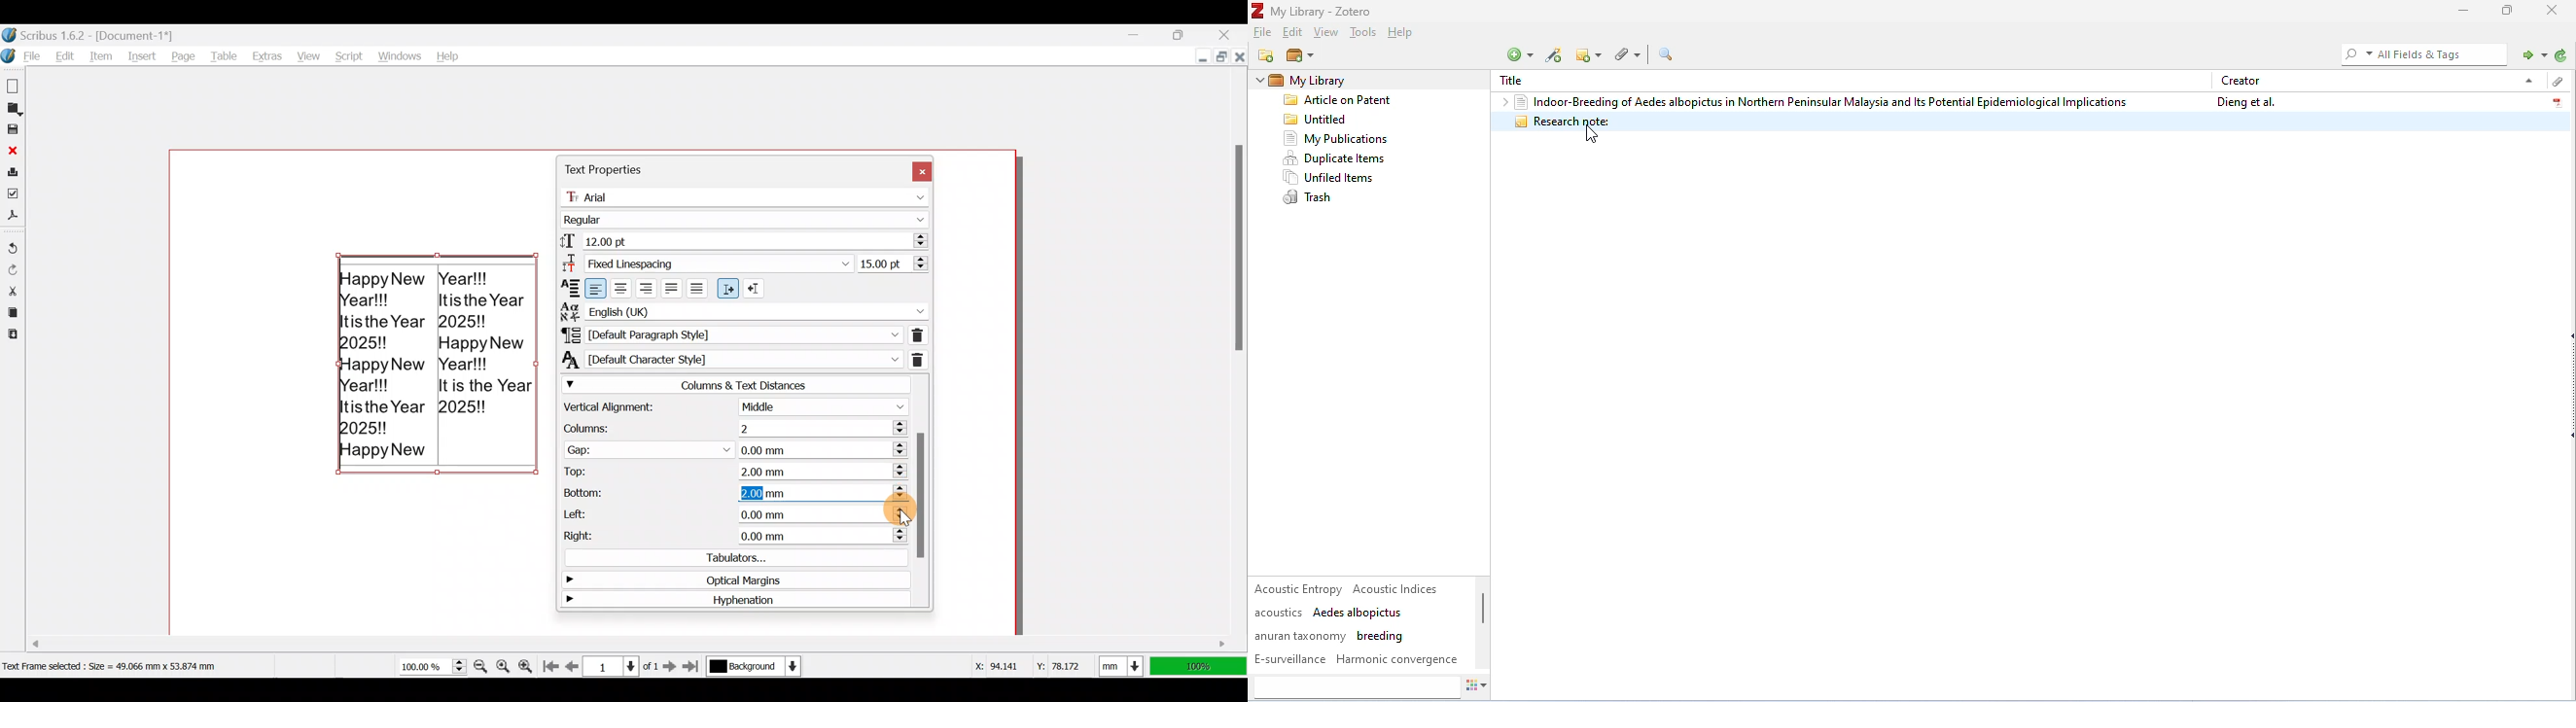 The image size is (2576, 728). I want to click on Cursor on left (increase button), so click(885, 512).